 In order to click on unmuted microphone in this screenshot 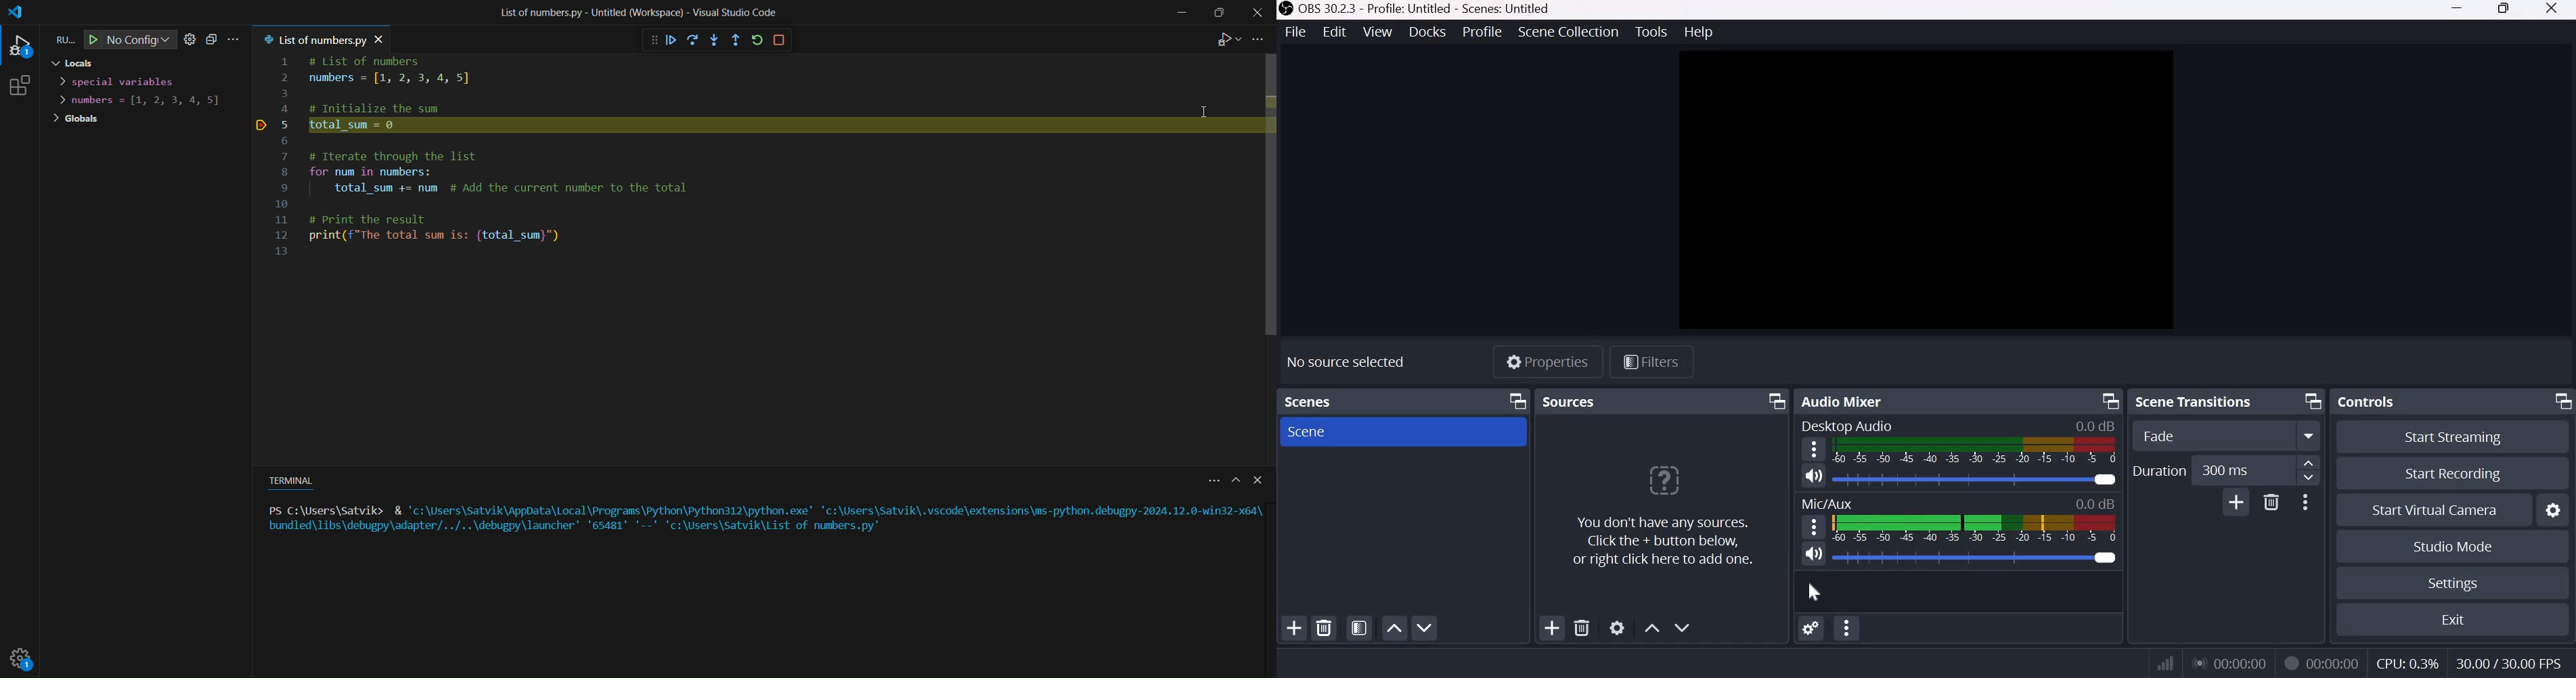, I will do `click(1813, 556)`.